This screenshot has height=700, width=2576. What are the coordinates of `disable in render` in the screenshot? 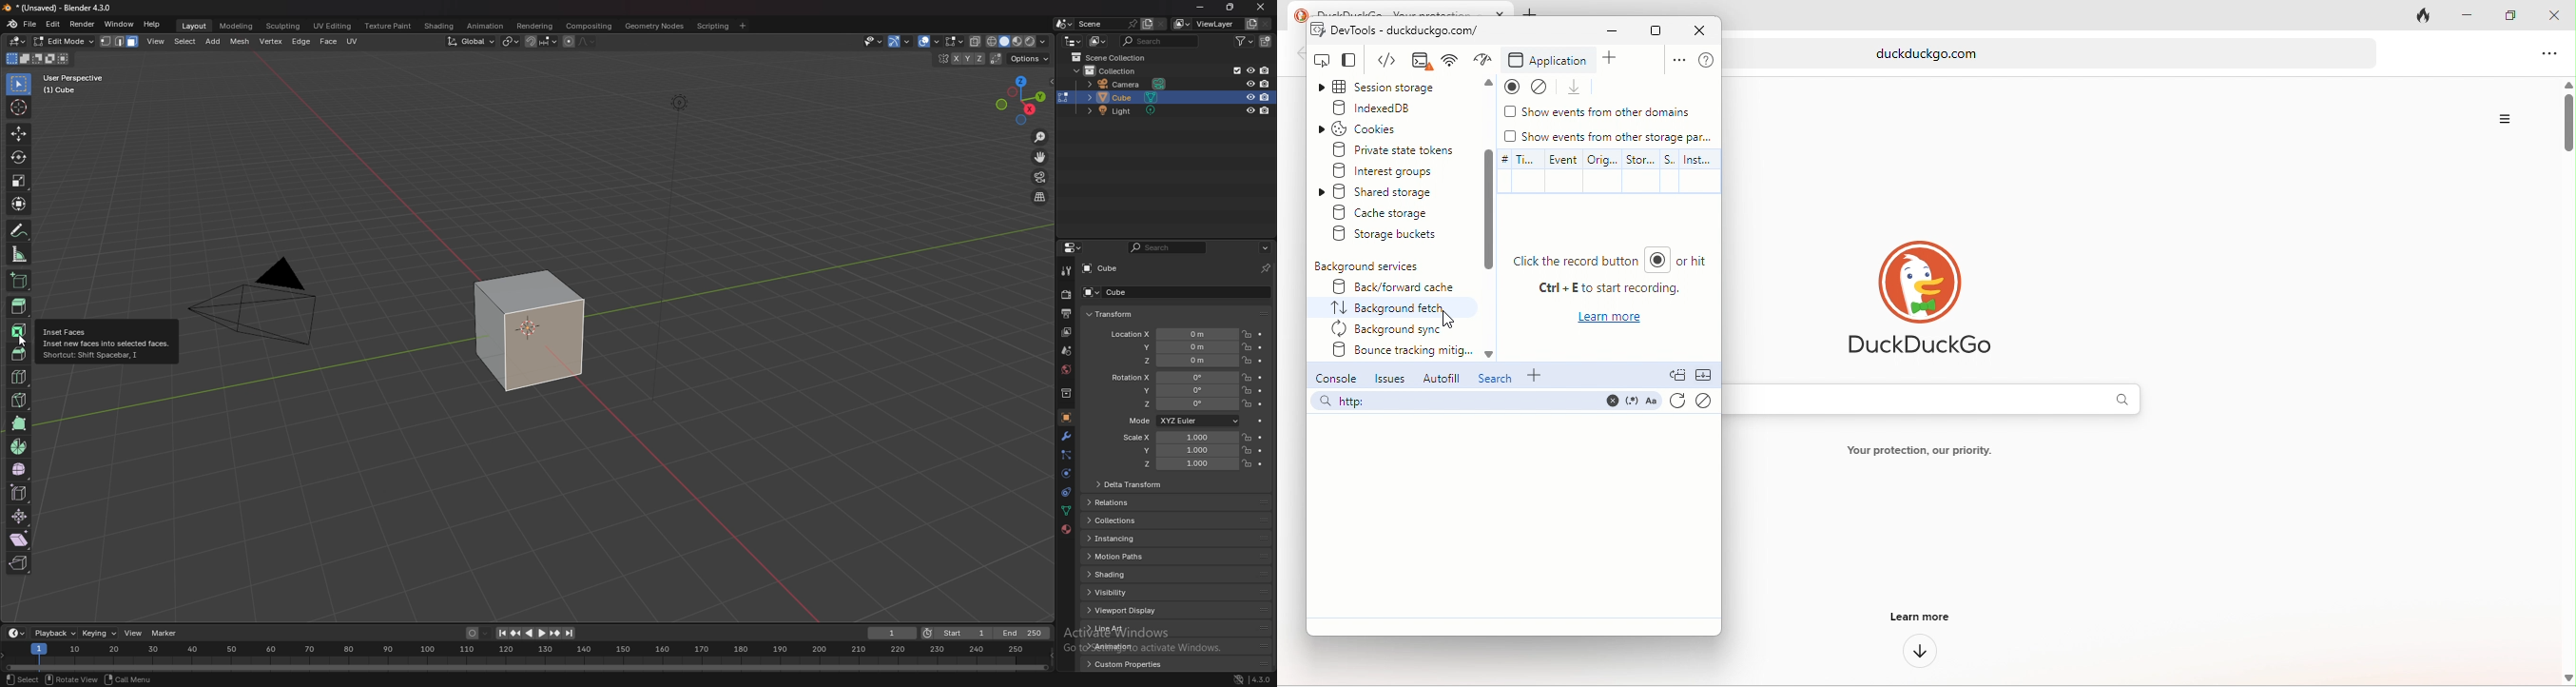 It's located at (1265, 97).